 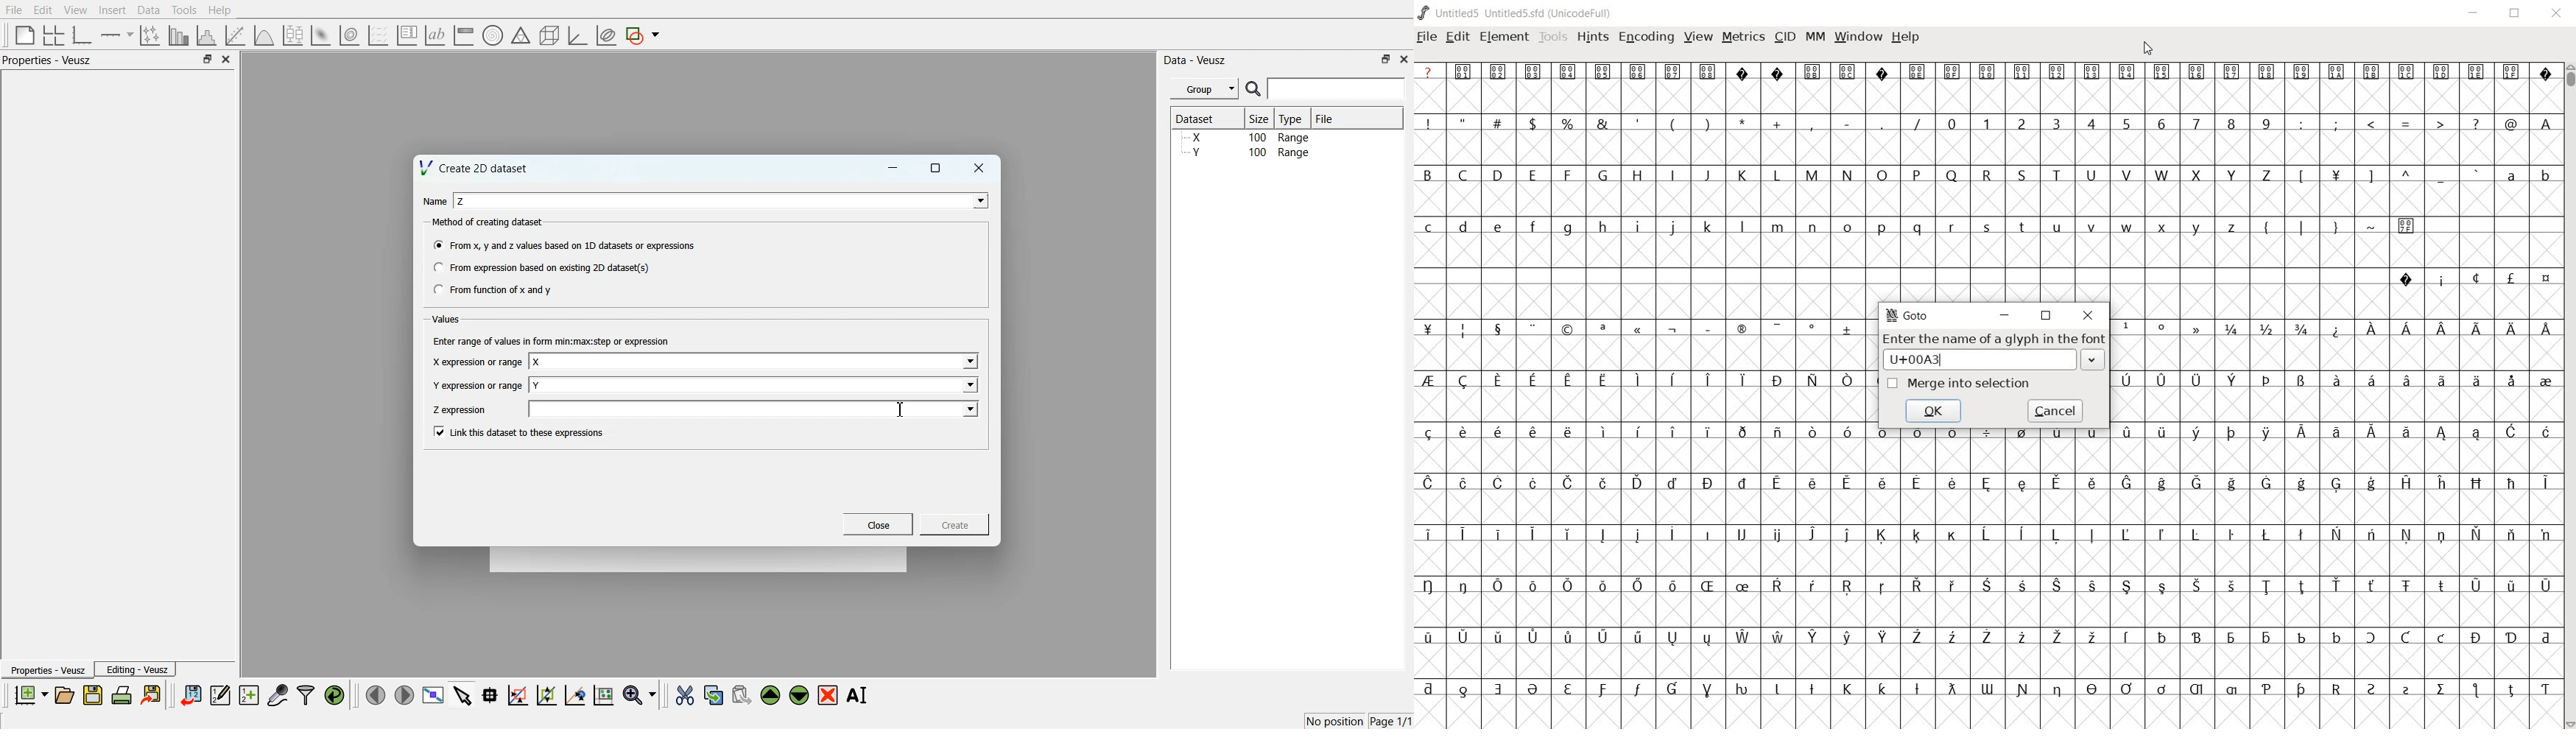 I want to click on Editing - Veusz, so click(x=136, y=669).